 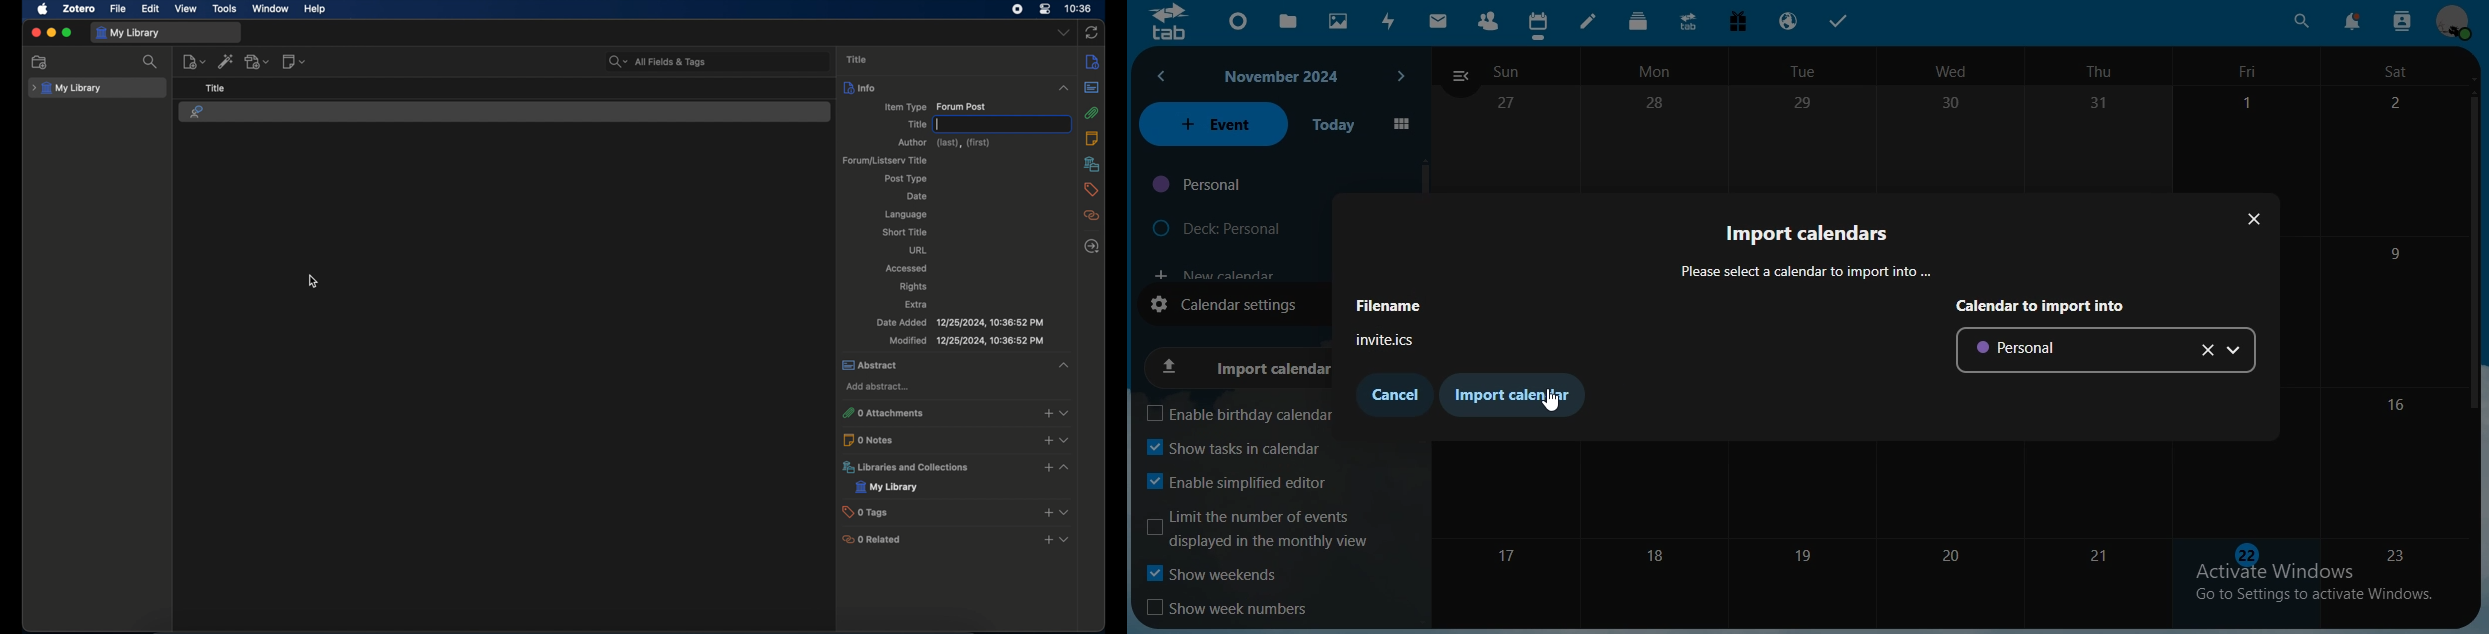 I want to click on personal, so click(x=2105, y=350).